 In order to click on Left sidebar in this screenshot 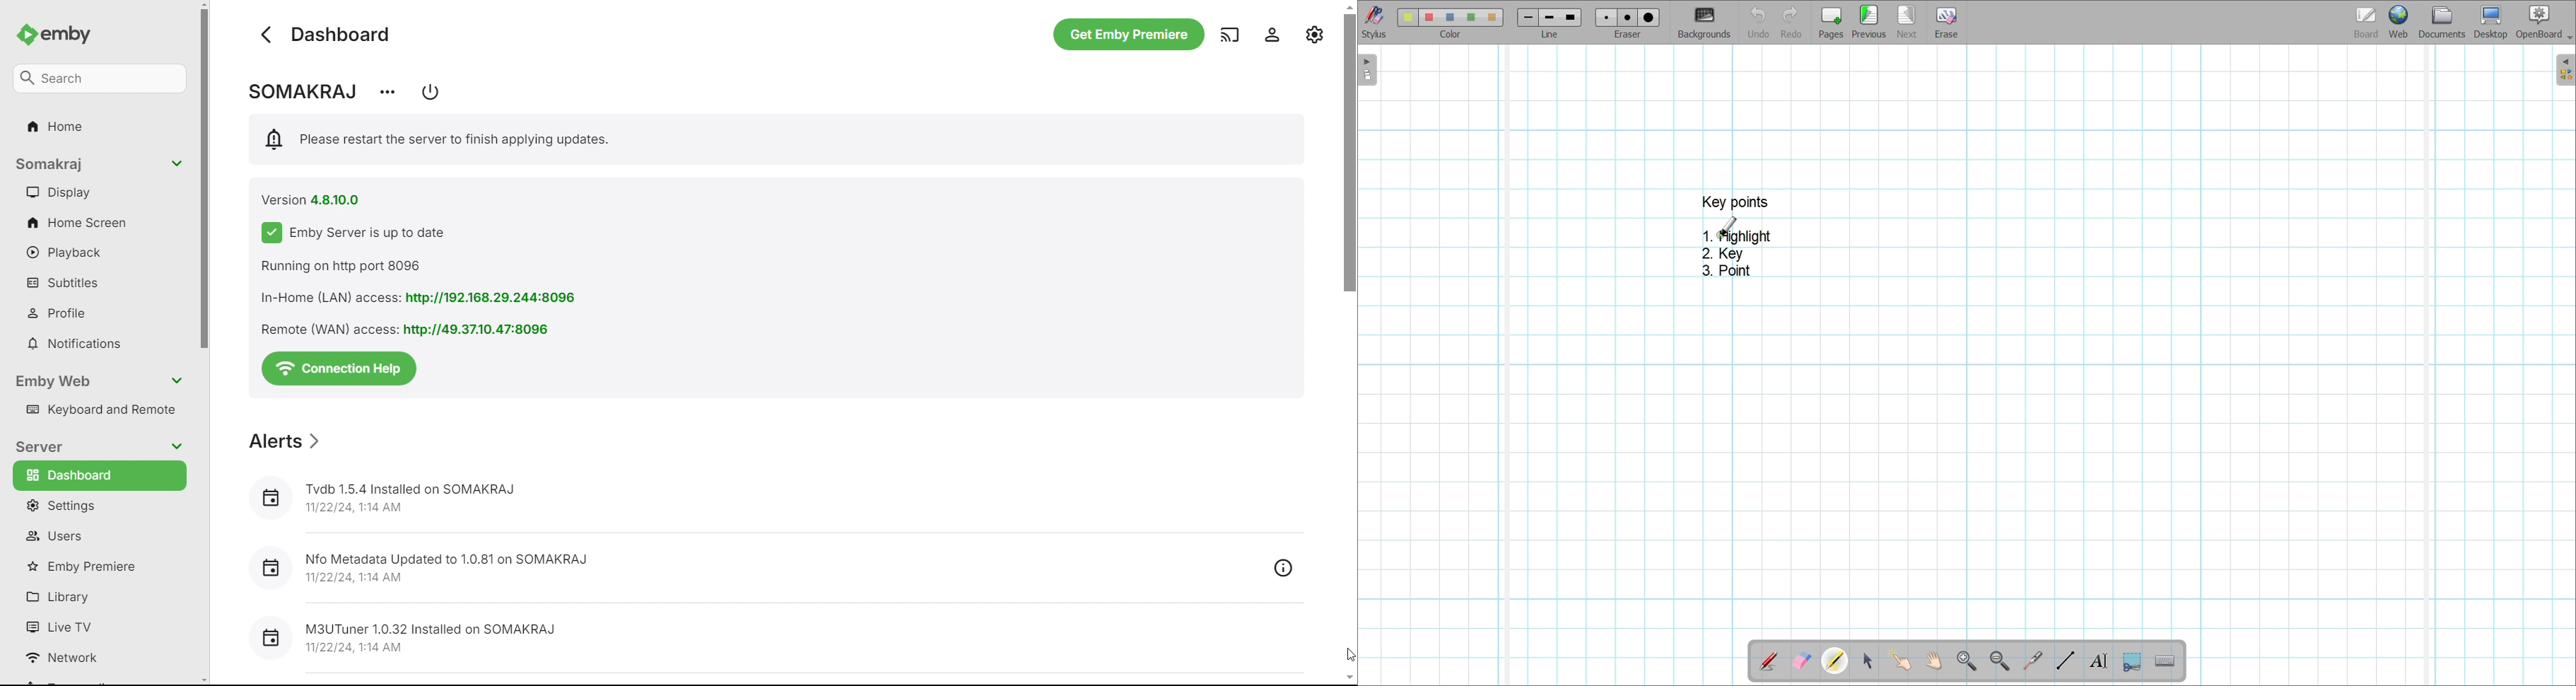, I will do `click(1367, 70)`.